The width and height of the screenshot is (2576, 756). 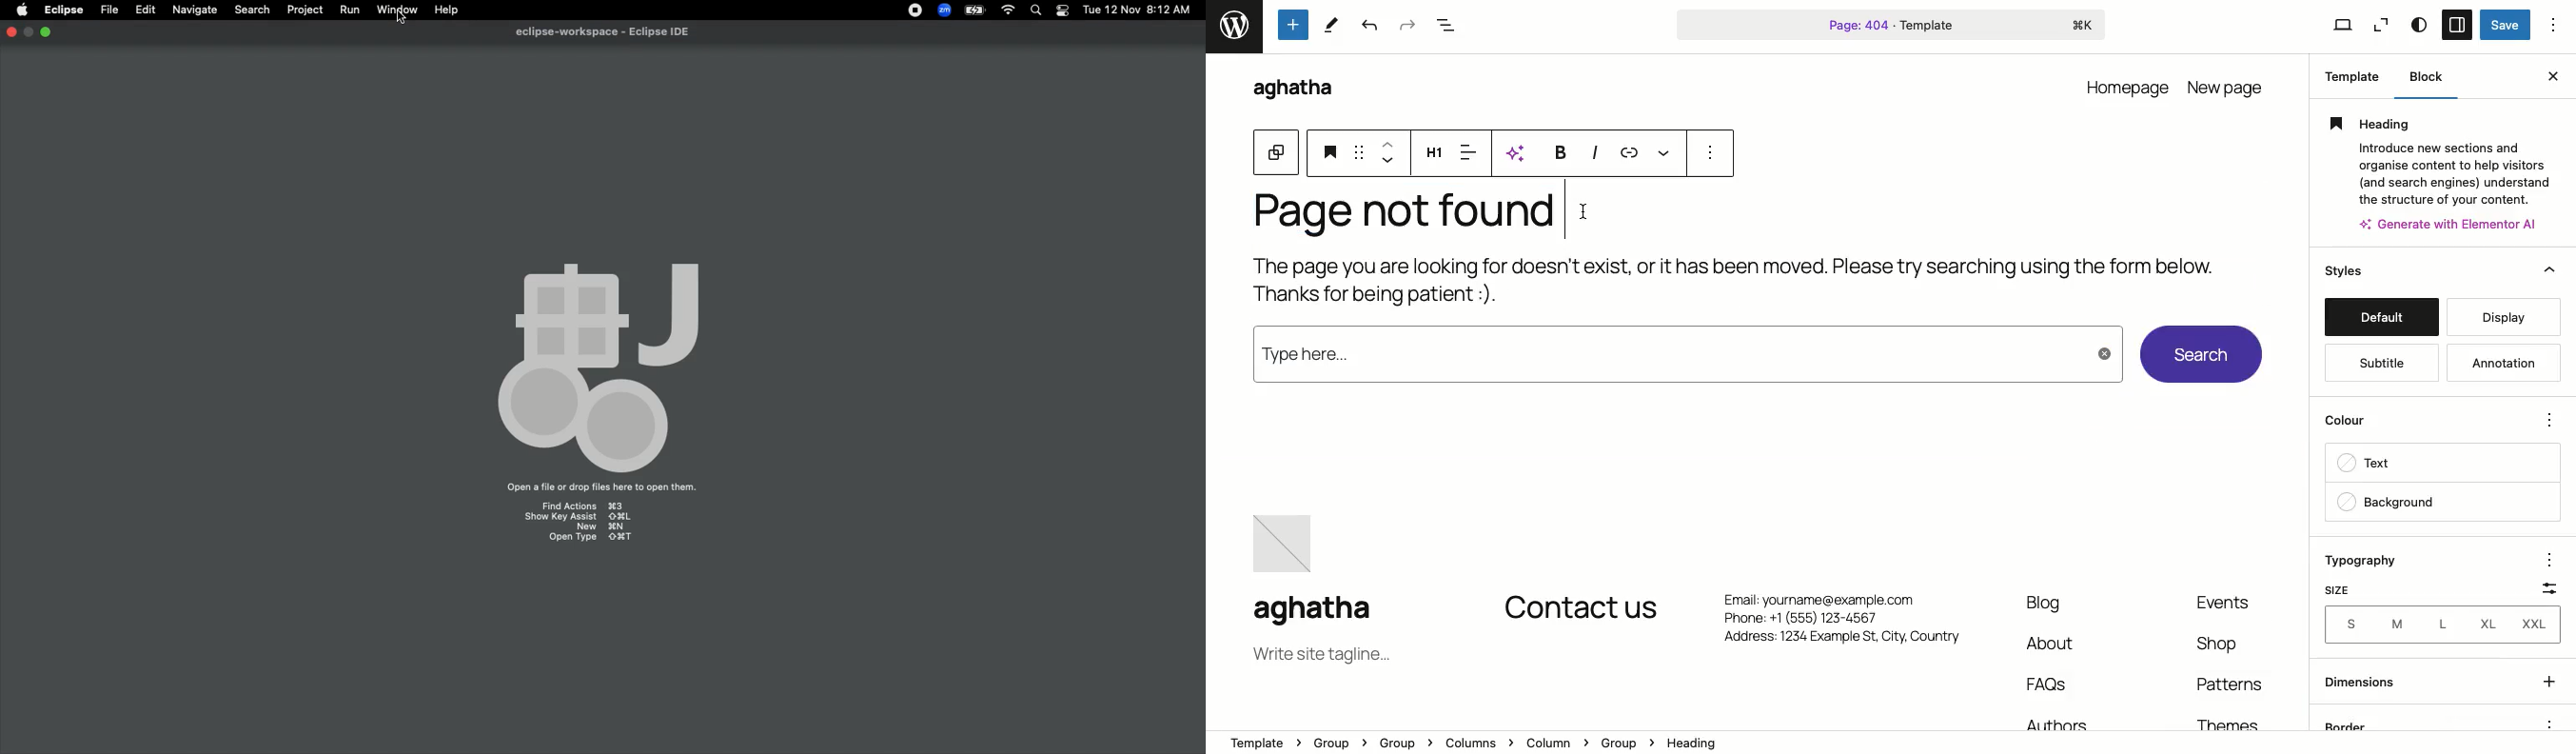 I want to click on tools, so click(x=1336, y=24).